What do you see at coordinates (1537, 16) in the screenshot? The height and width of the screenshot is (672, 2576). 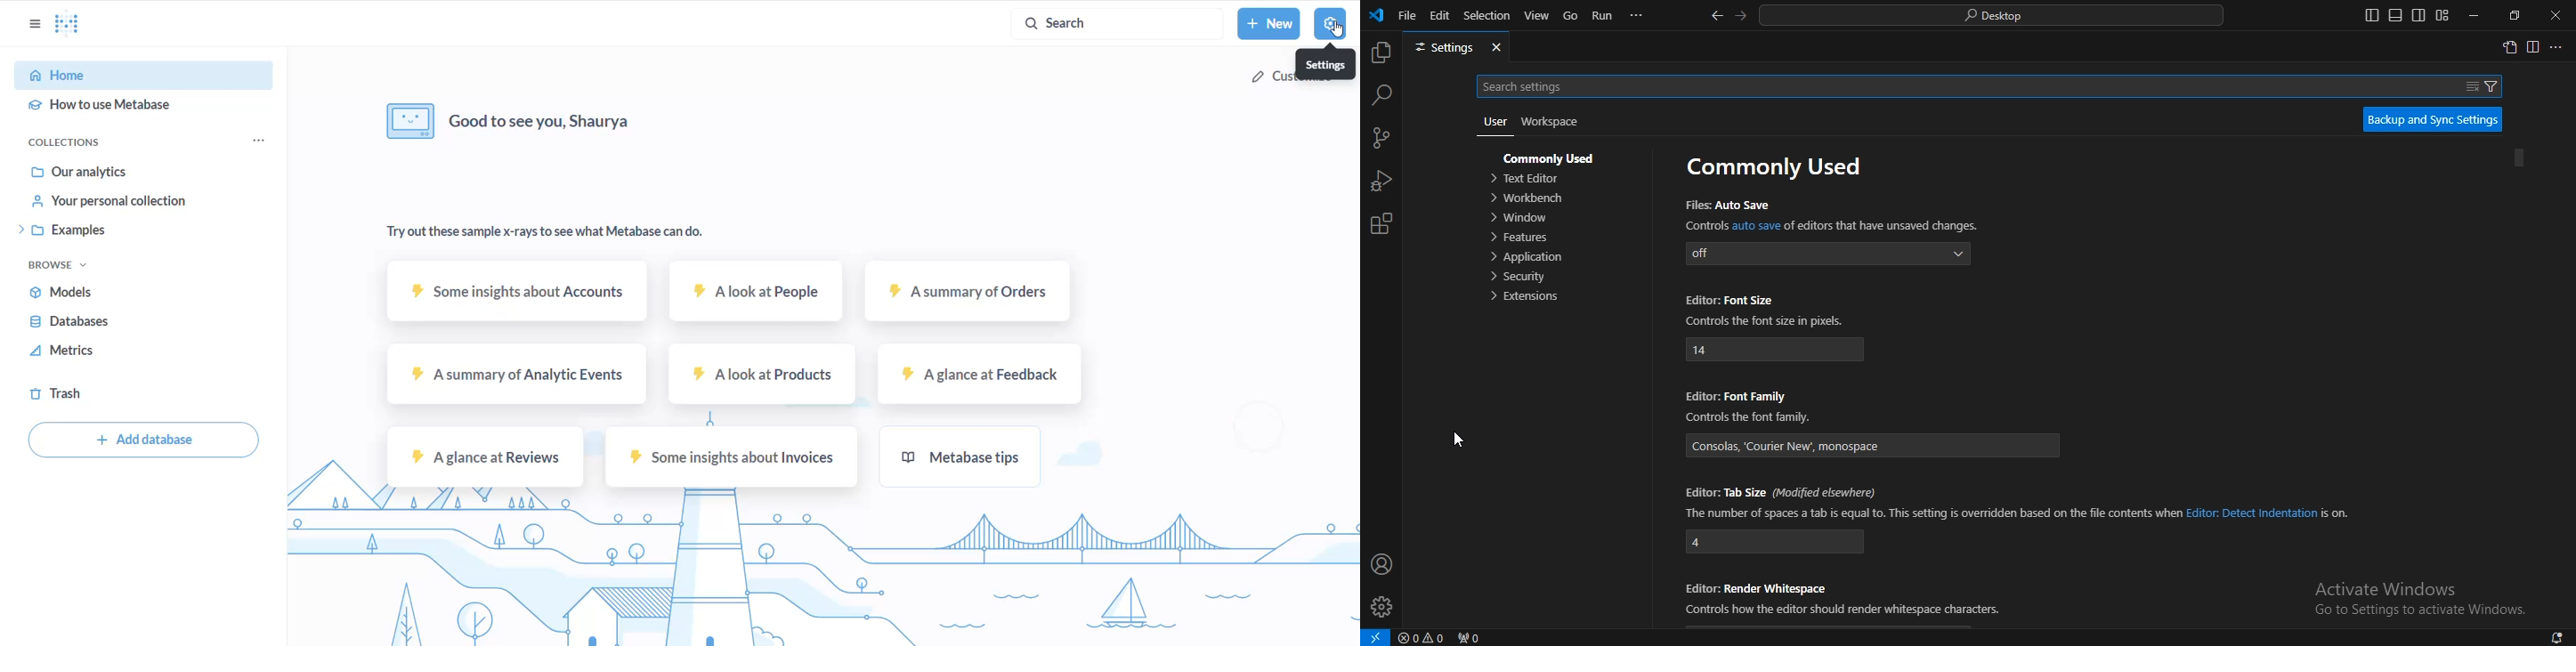 I see `view` at bounding box center [1537, 16].